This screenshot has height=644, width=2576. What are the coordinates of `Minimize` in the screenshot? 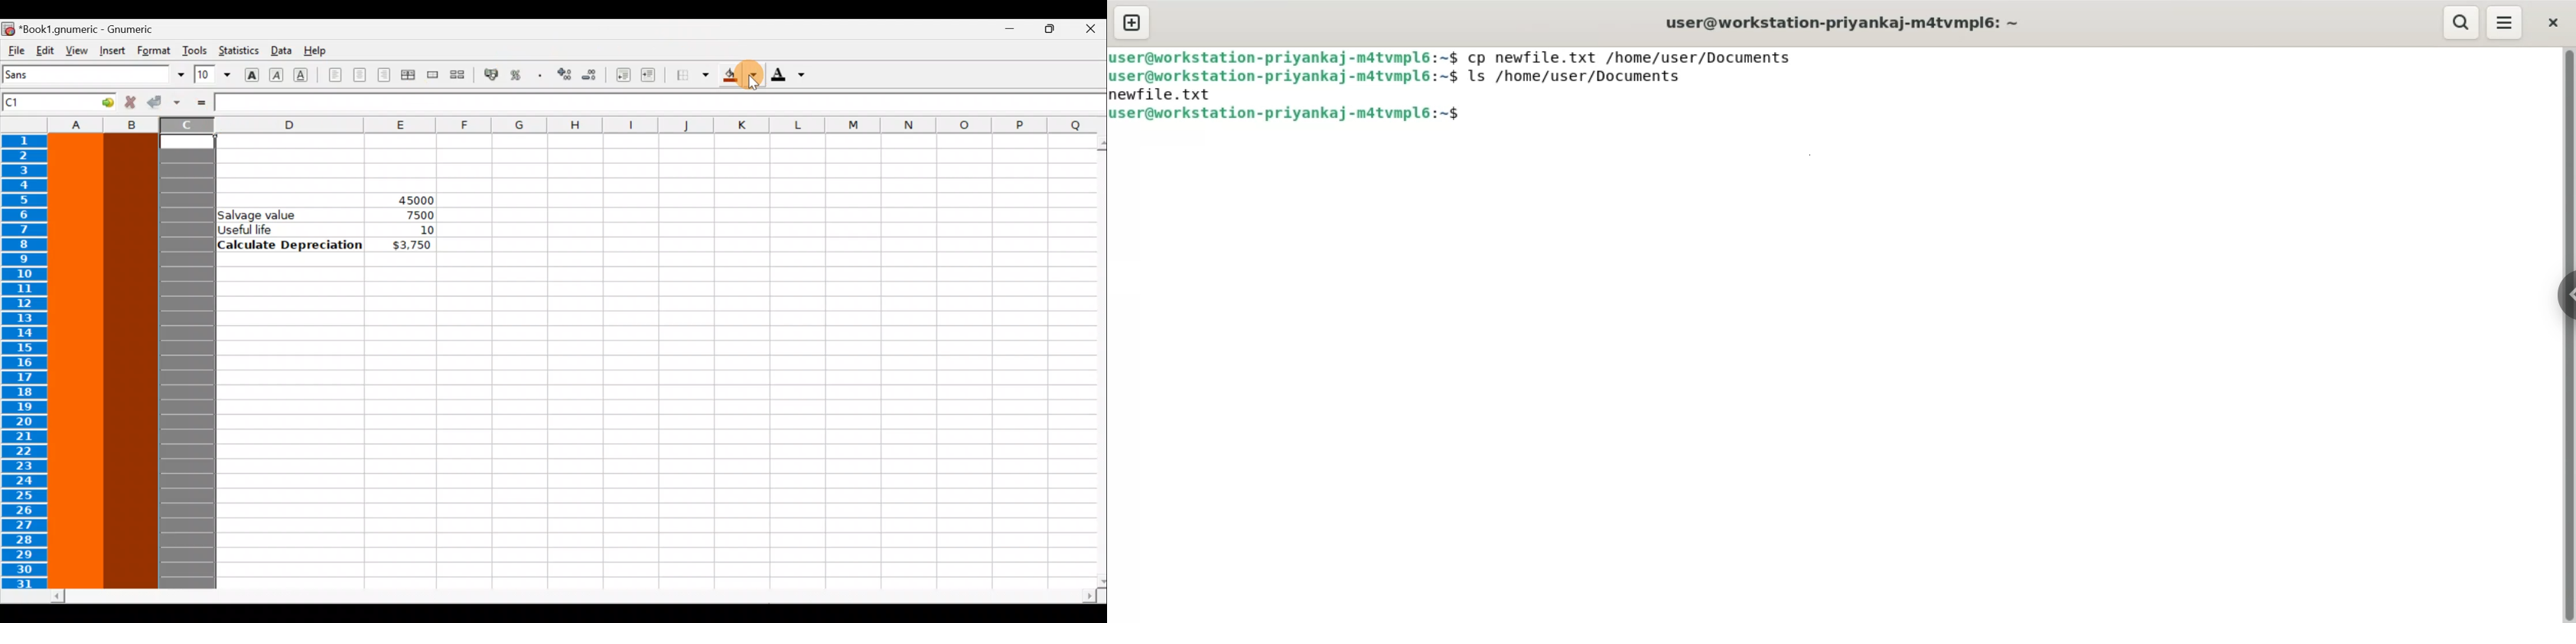 It's located at (1004, 32).